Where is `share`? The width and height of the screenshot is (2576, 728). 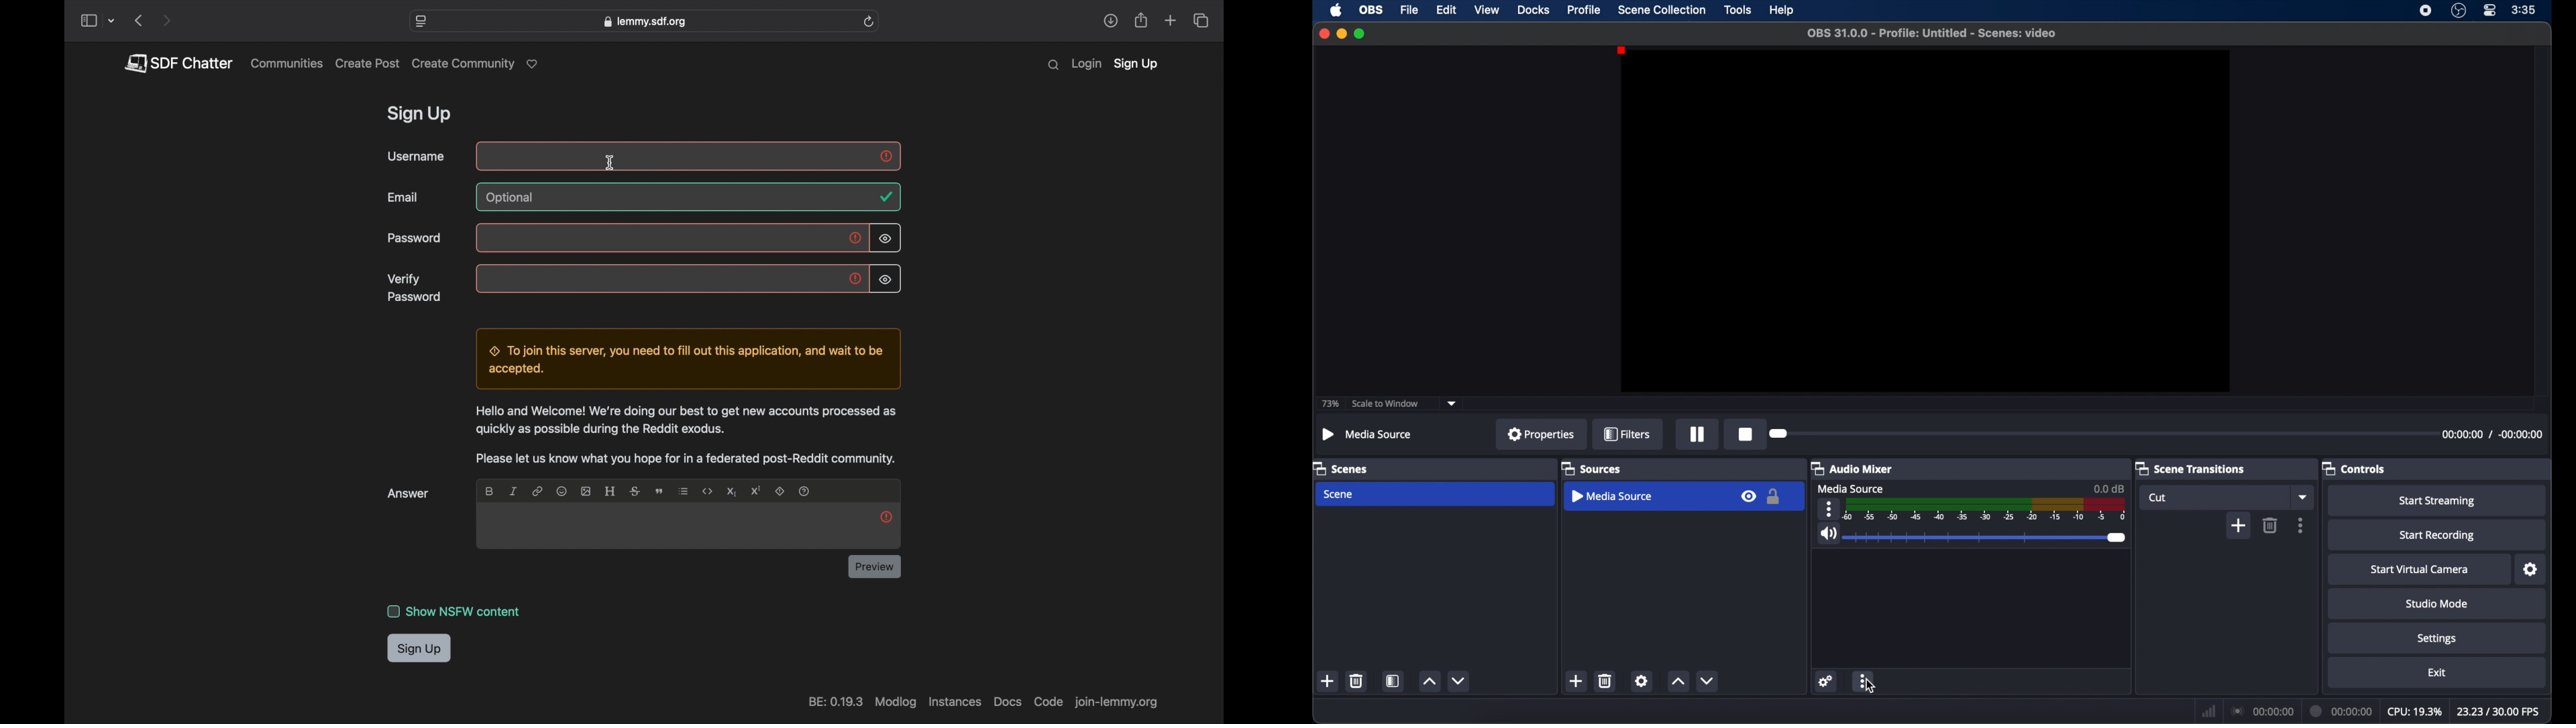
share is located at coordinates (1142, 21).